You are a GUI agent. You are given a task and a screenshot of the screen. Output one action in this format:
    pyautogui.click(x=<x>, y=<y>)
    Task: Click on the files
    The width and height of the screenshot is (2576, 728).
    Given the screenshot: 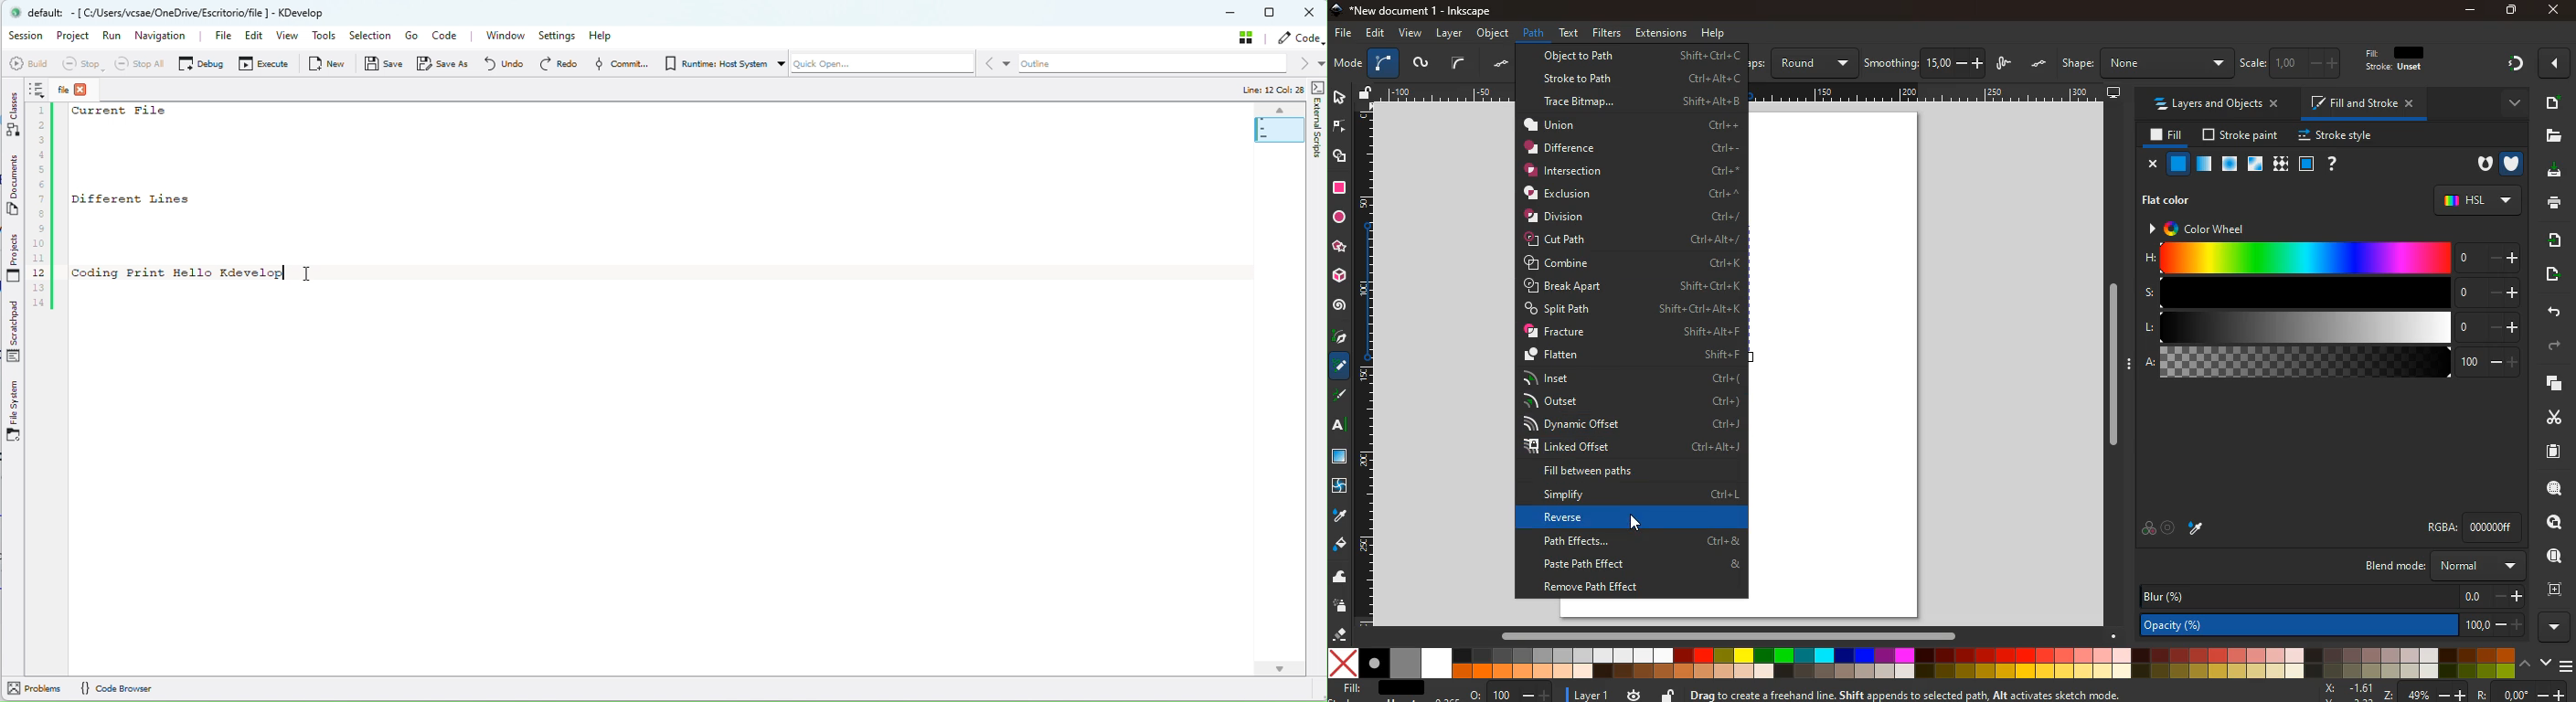 What is the action you would take?
    pyautogui.click(x=2553, y=136)
    